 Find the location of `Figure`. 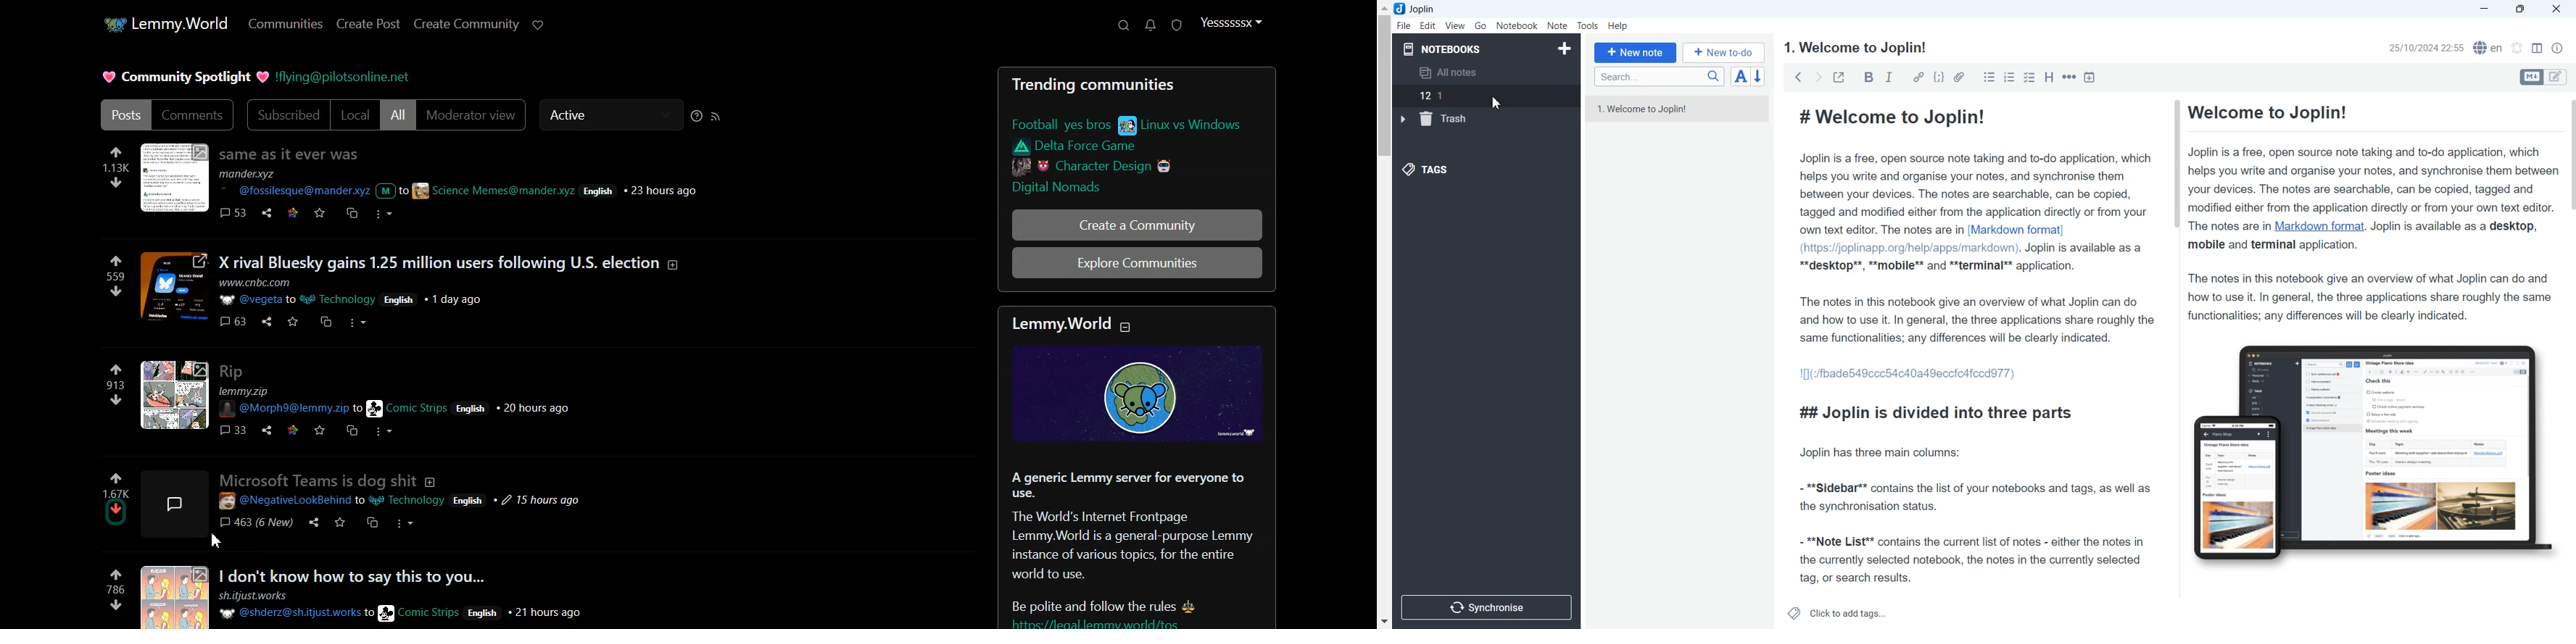

Figure is located at coordinates (2367, 451).